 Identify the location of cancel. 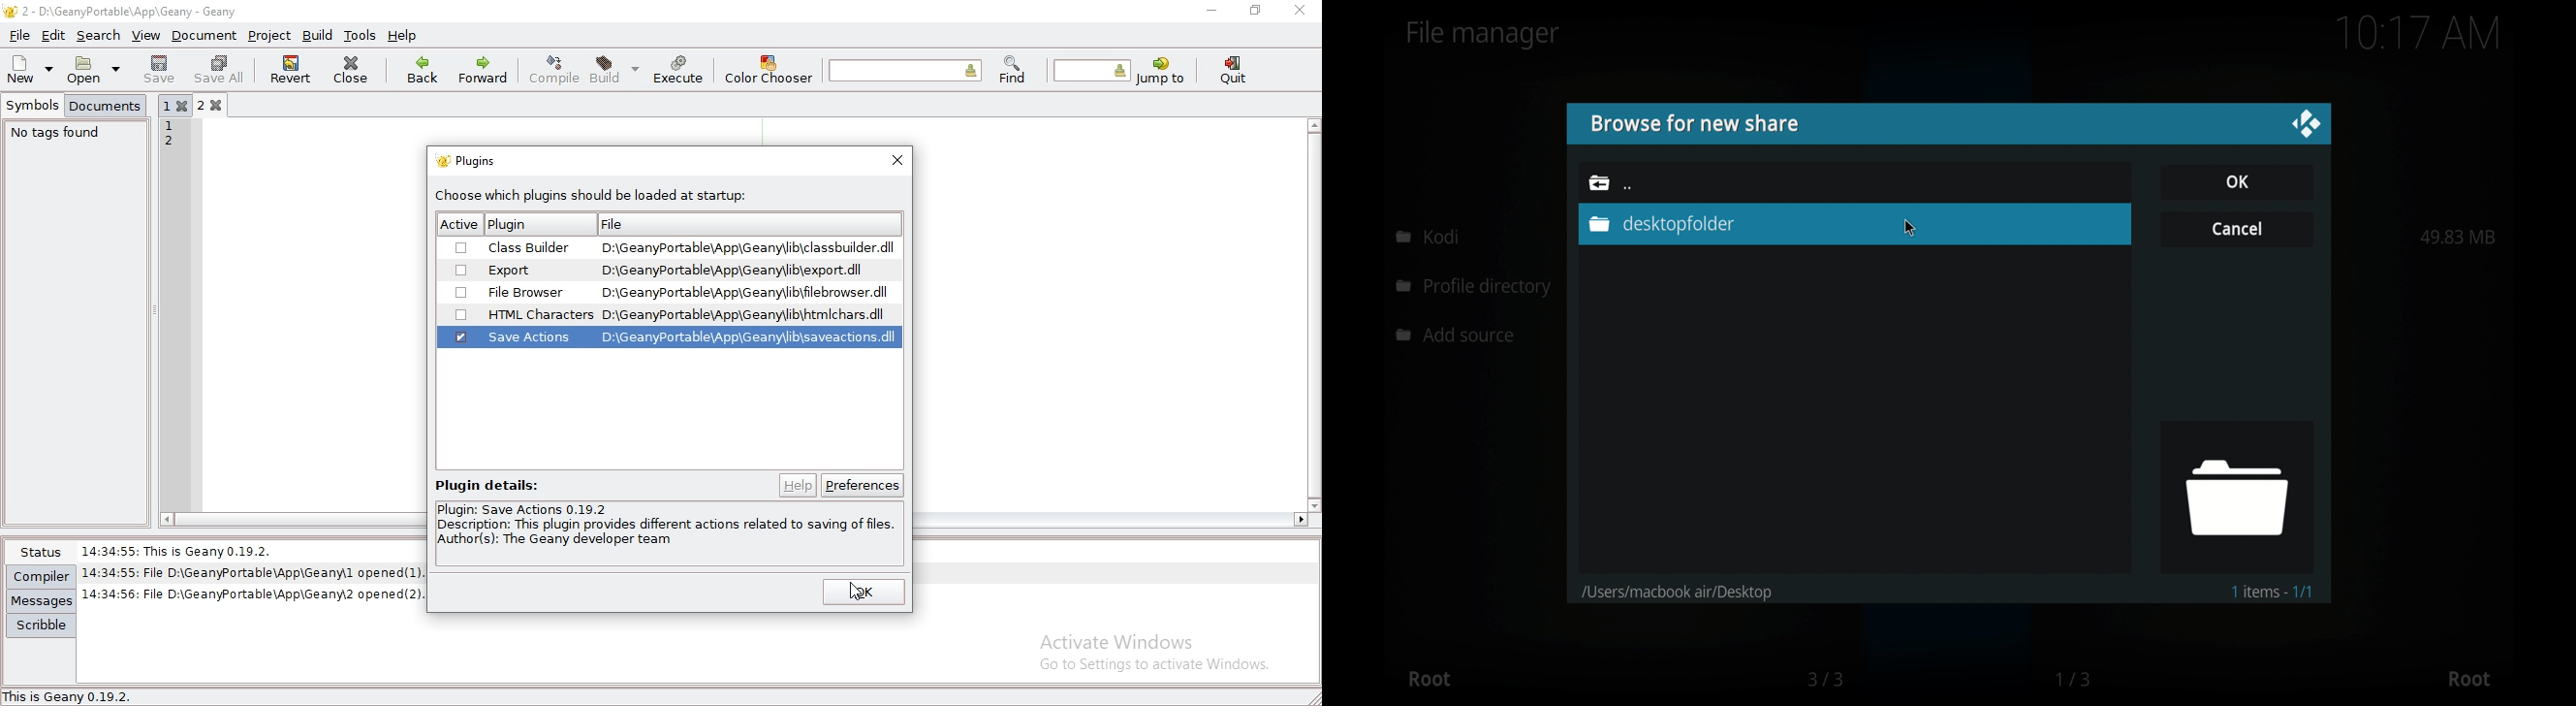
(2237, 227).